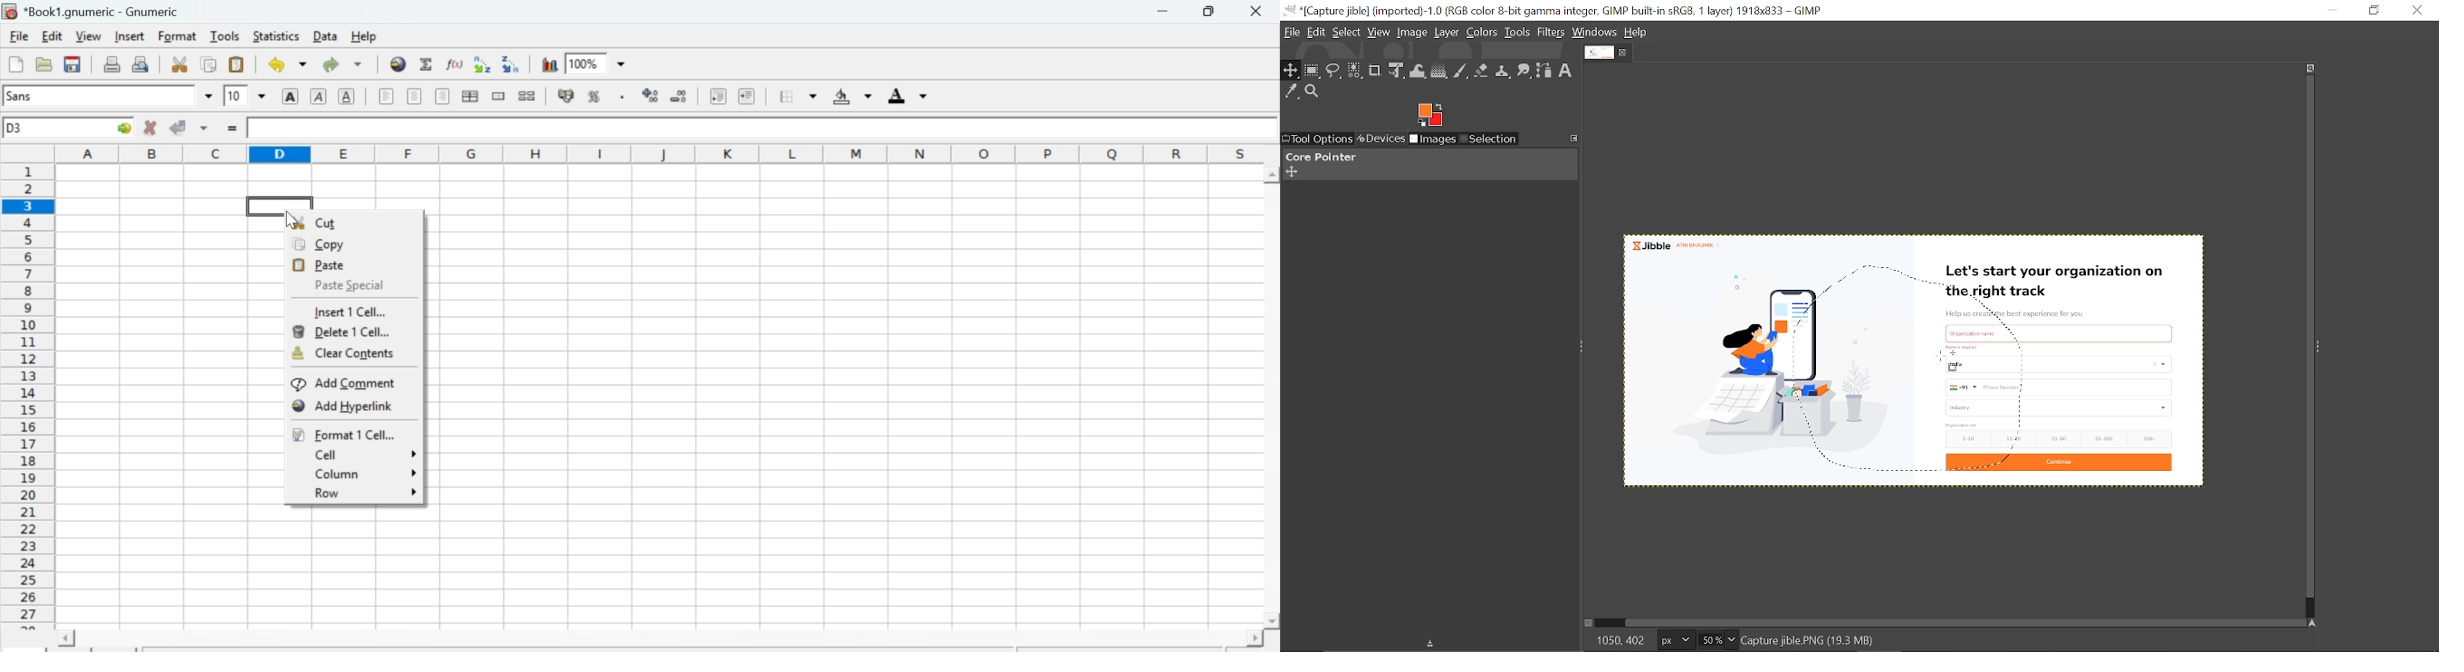 Image resolution: width=2464 pixels, height=672 pixels. I want to click on scroll up, so click(1272, 175).